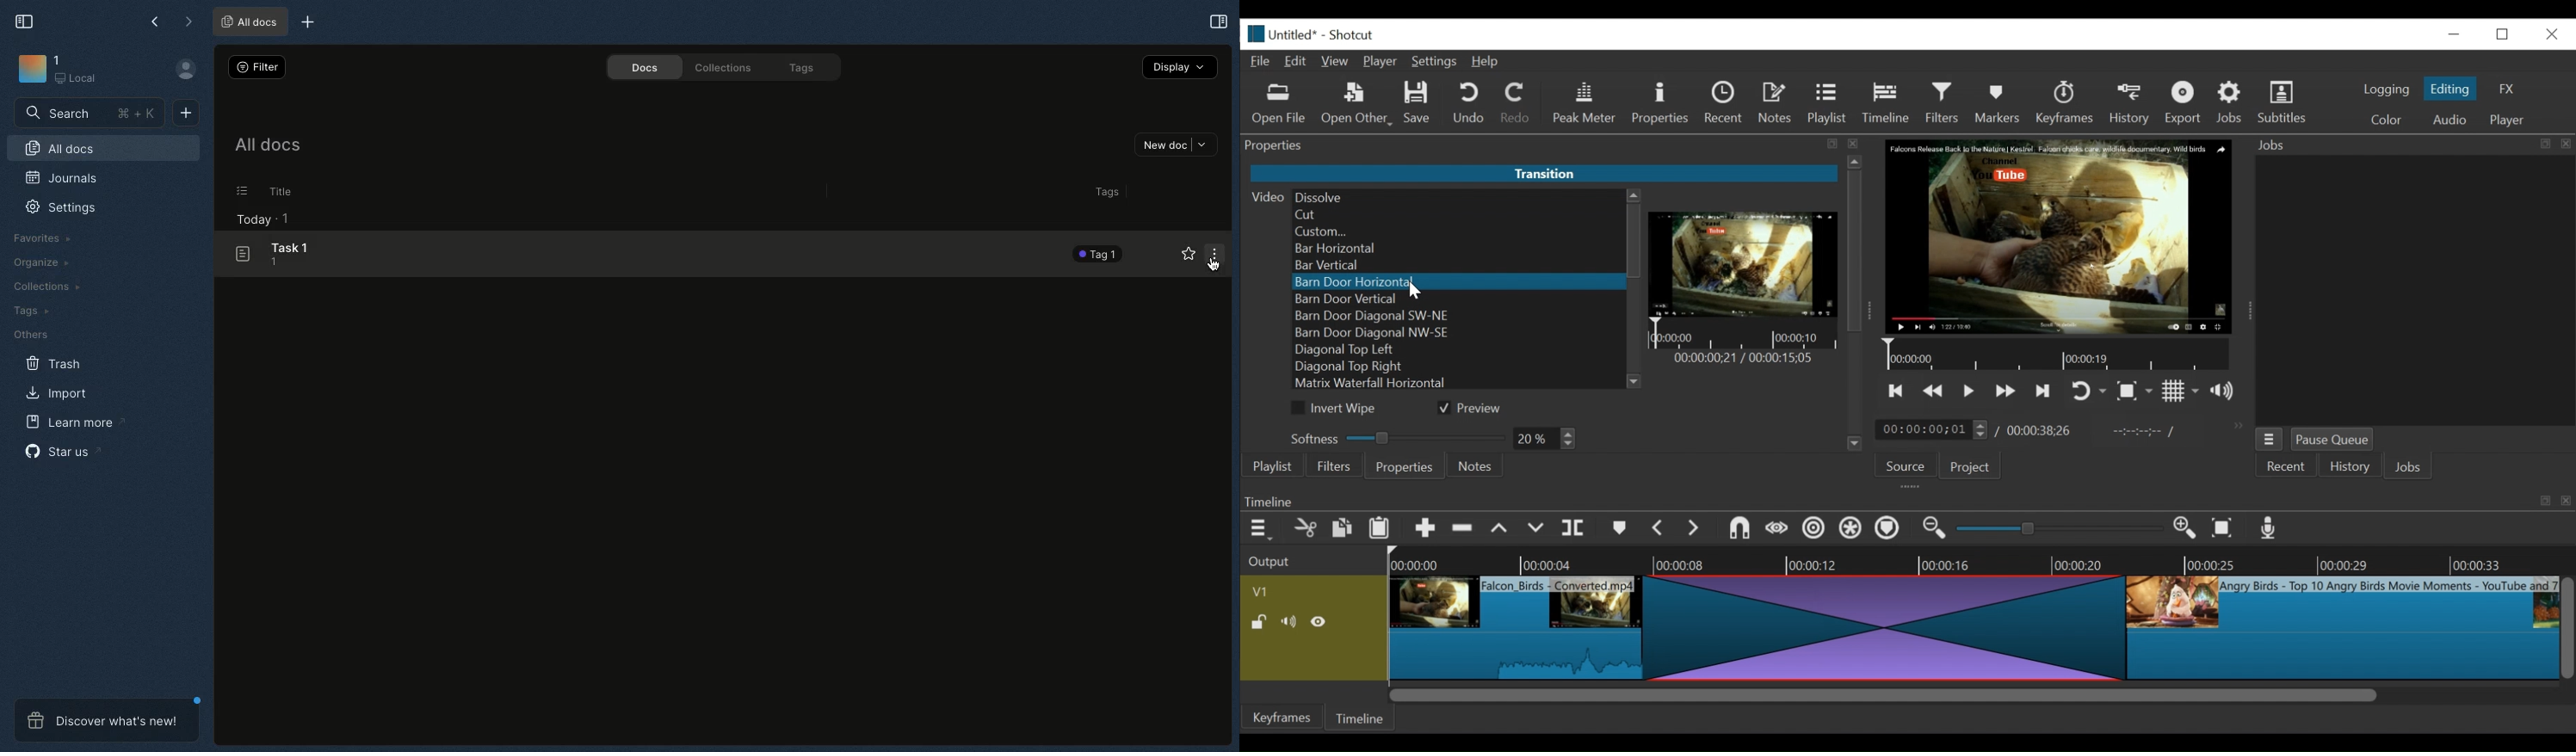  What do you see at coordinates (1458, 281) in the screenshot?
I see `Barn Door Horizontal` at bounding box center [1458, 281].